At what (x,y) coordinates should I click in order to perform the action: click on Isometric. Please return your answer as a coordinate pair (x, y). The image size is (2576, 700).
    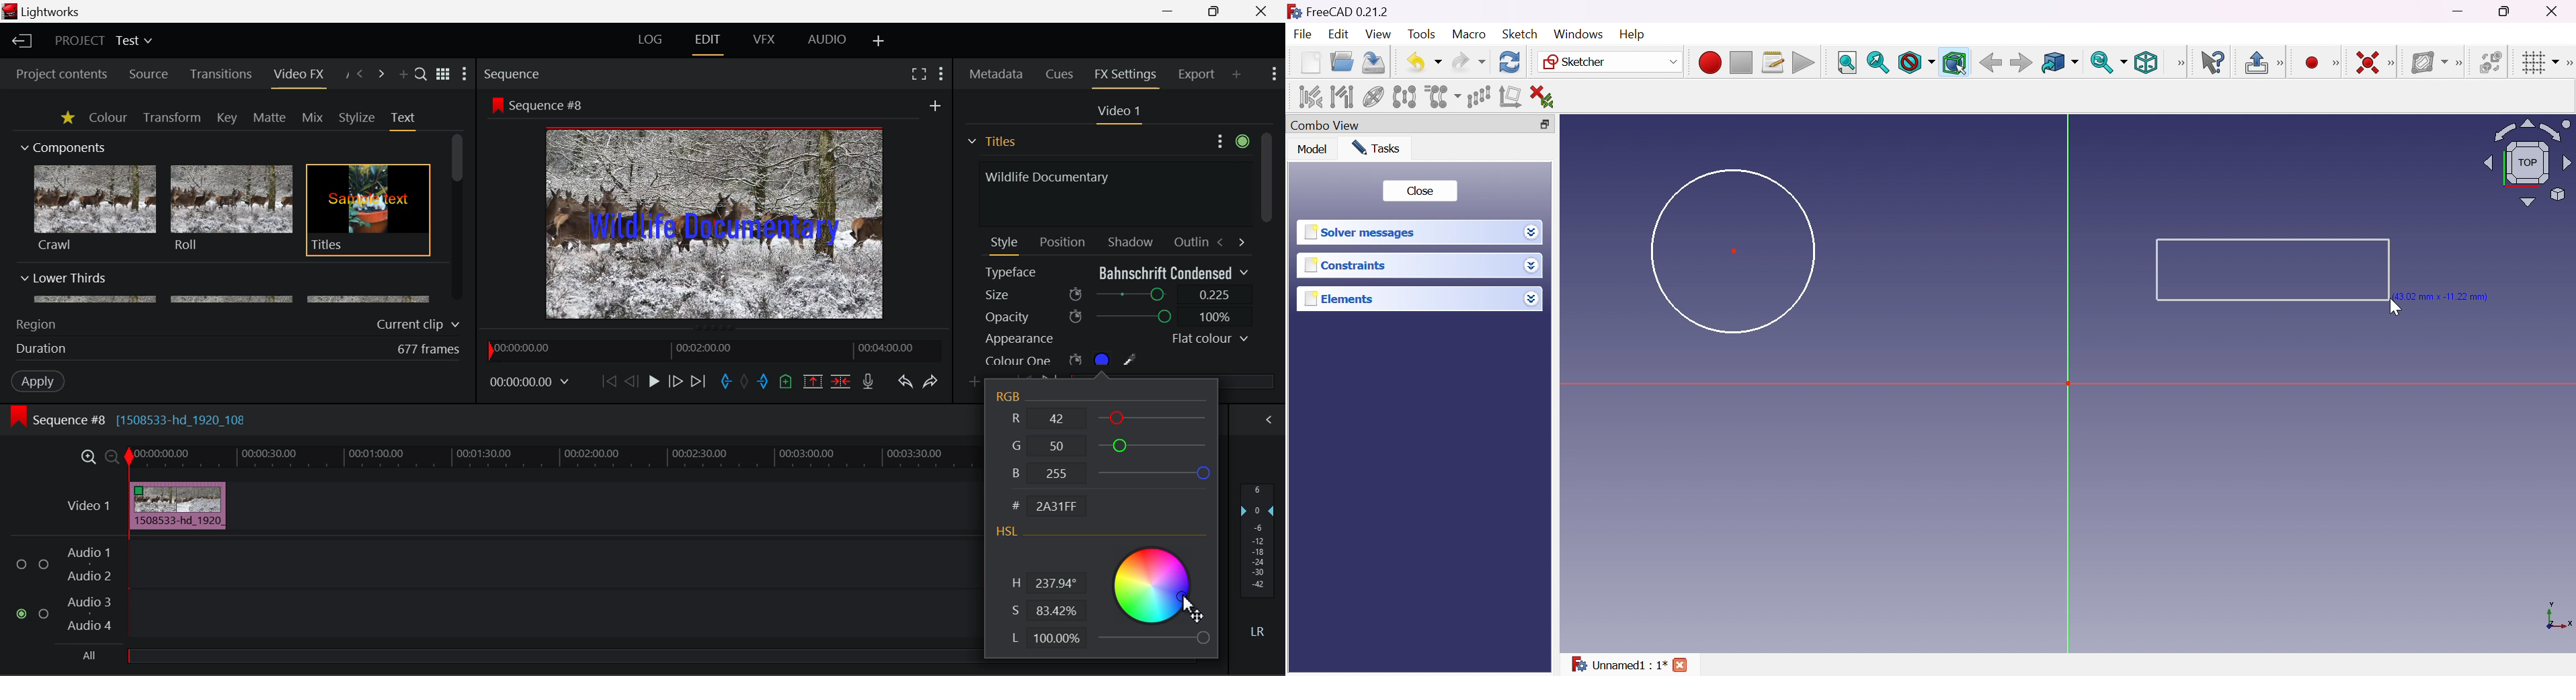
    Looking at the image, I should click on (2145, 64).